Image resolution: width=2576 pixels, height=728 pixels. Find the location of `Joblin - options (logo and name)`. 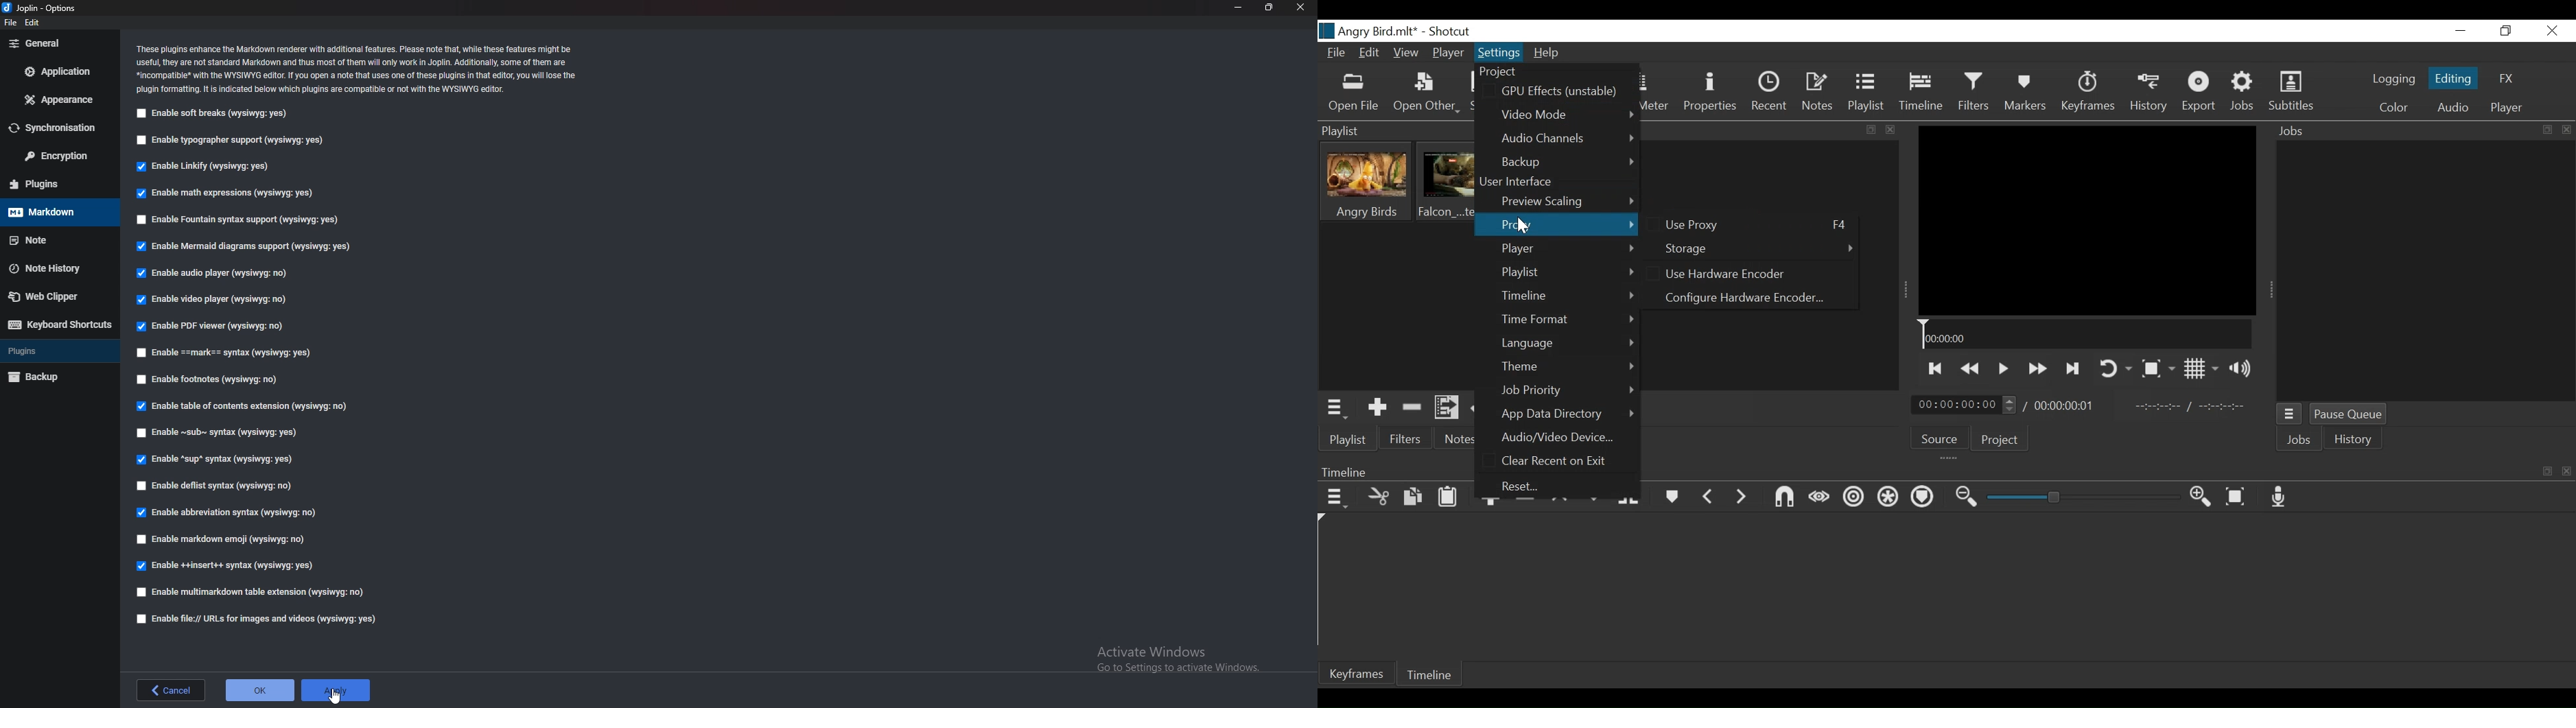

Joblin - options (logo and name) is located at coordinates (43, 9).